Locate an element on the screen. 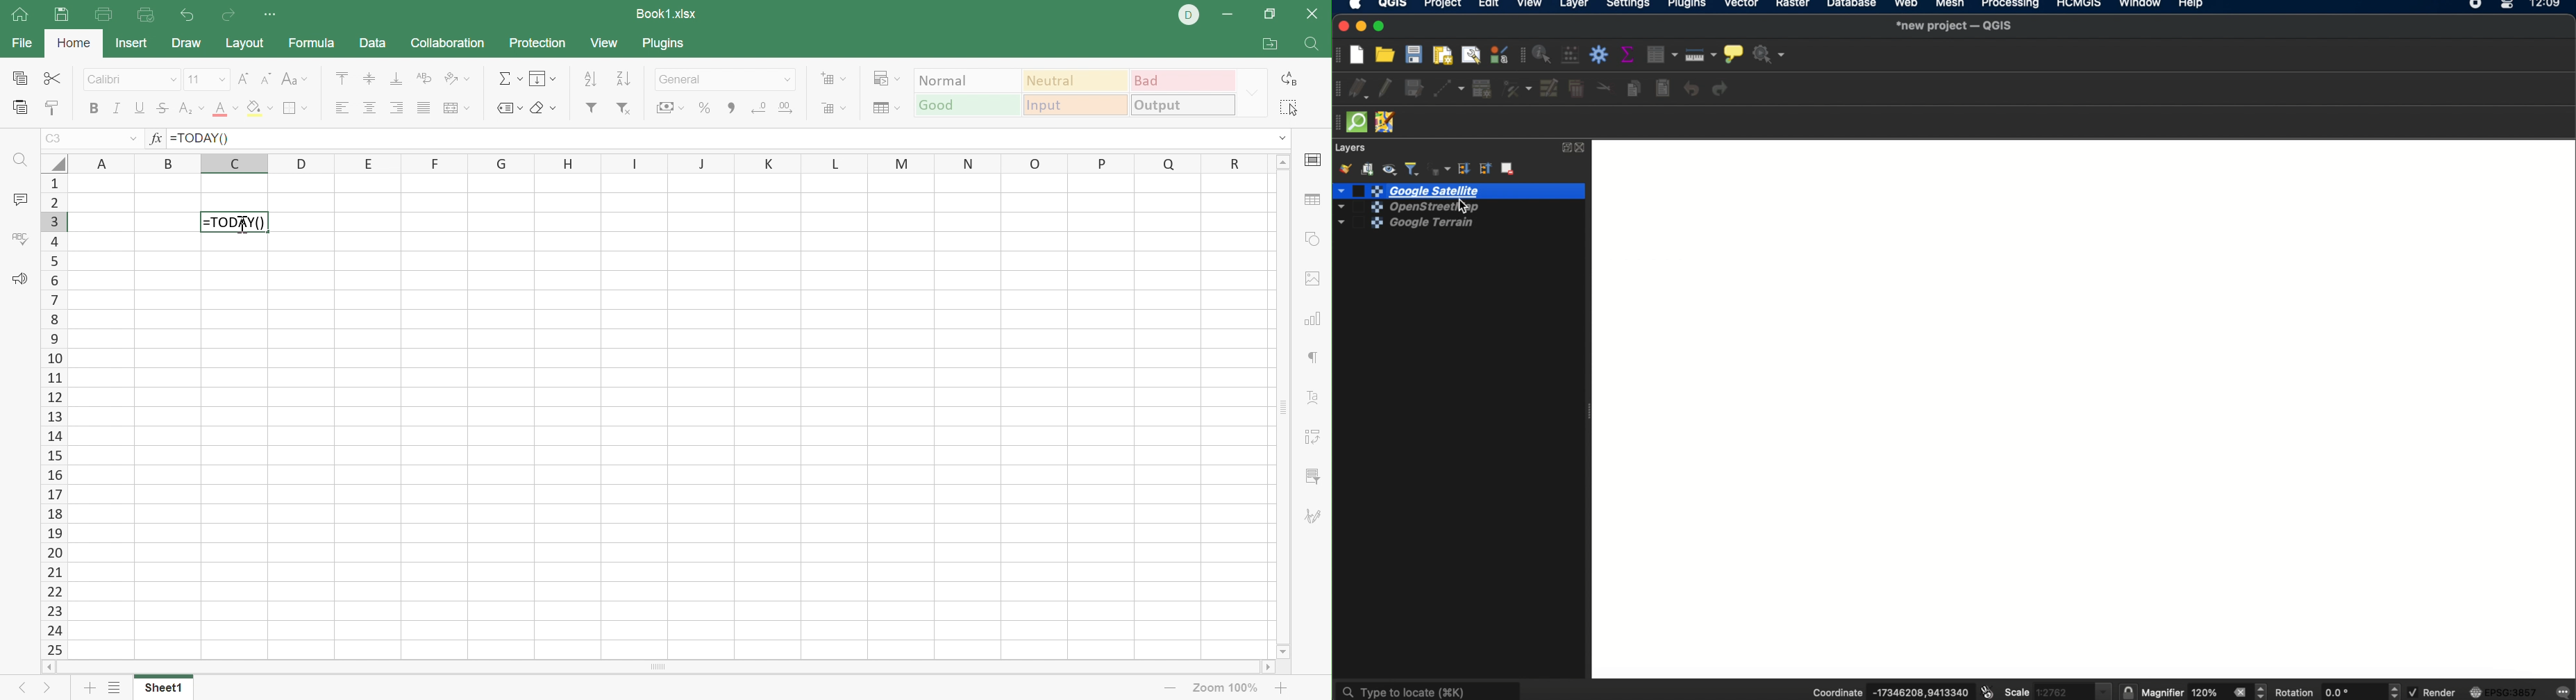 This screenshot has width=2576, height=700. Filter is located at coordinates (592, 108).